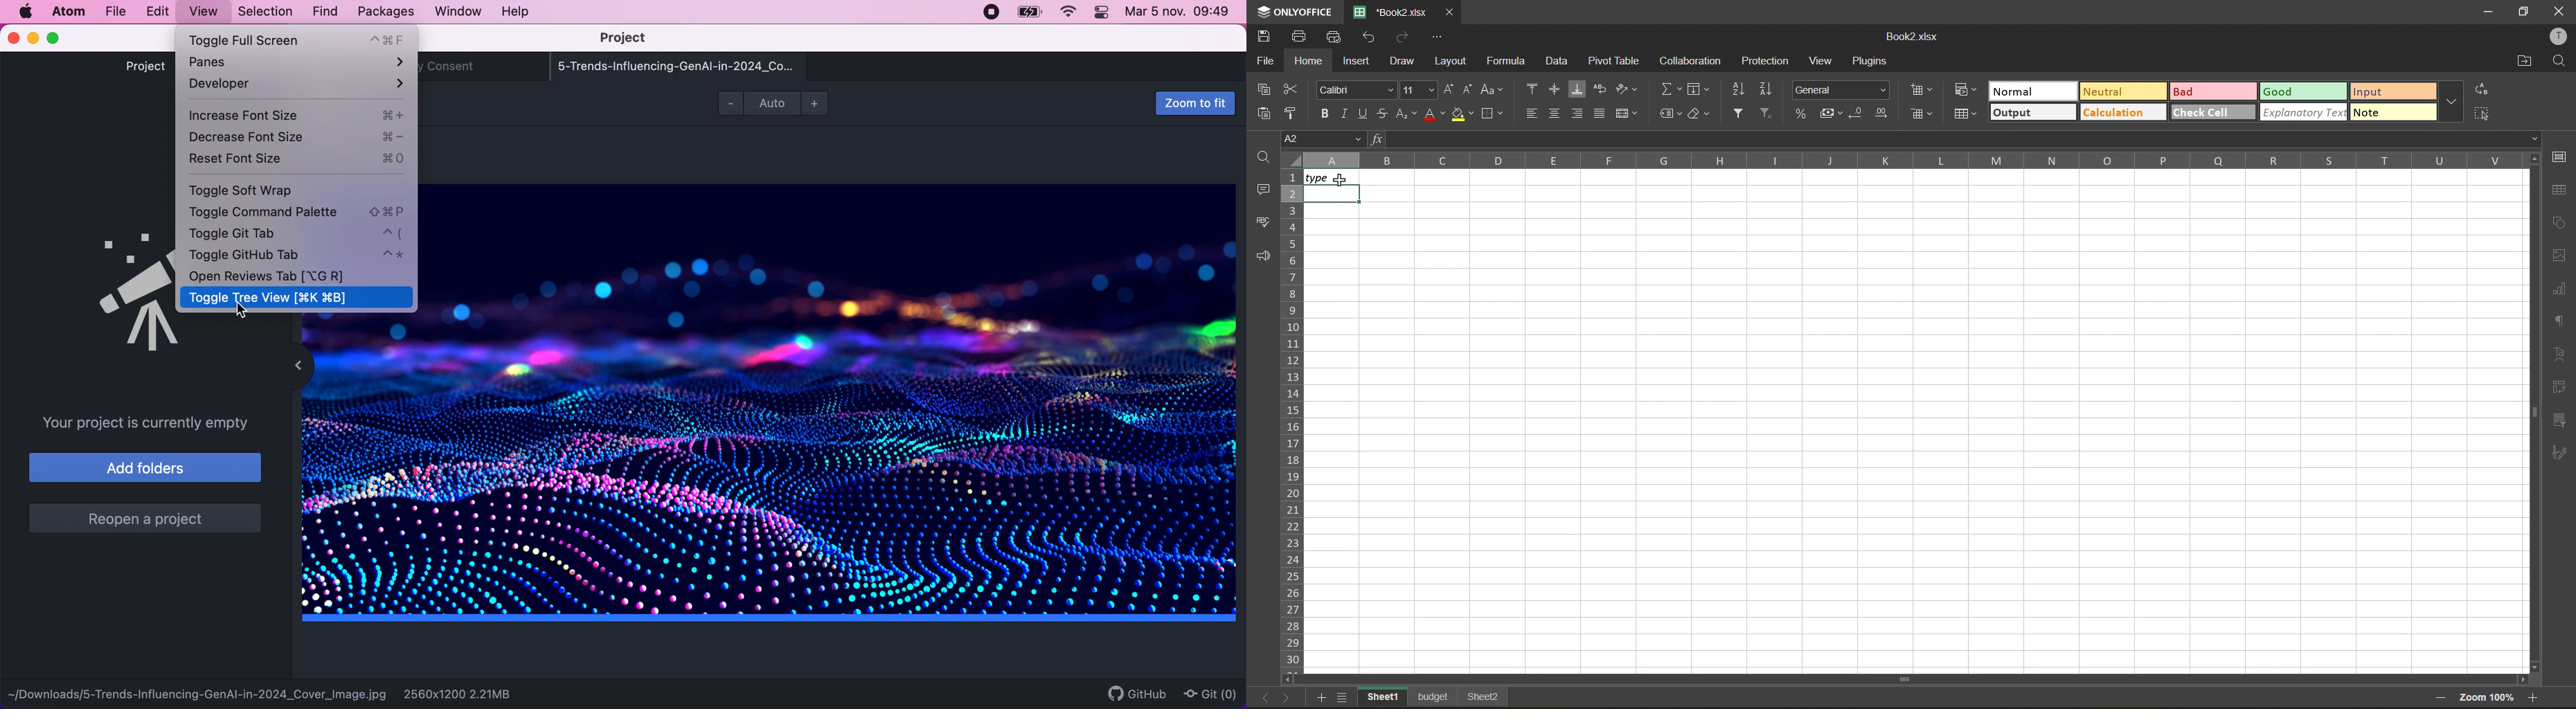  What do you see at coordinates (1577, 115) in the screenshot?
I see `align right` at bounding box center [1577, 115].